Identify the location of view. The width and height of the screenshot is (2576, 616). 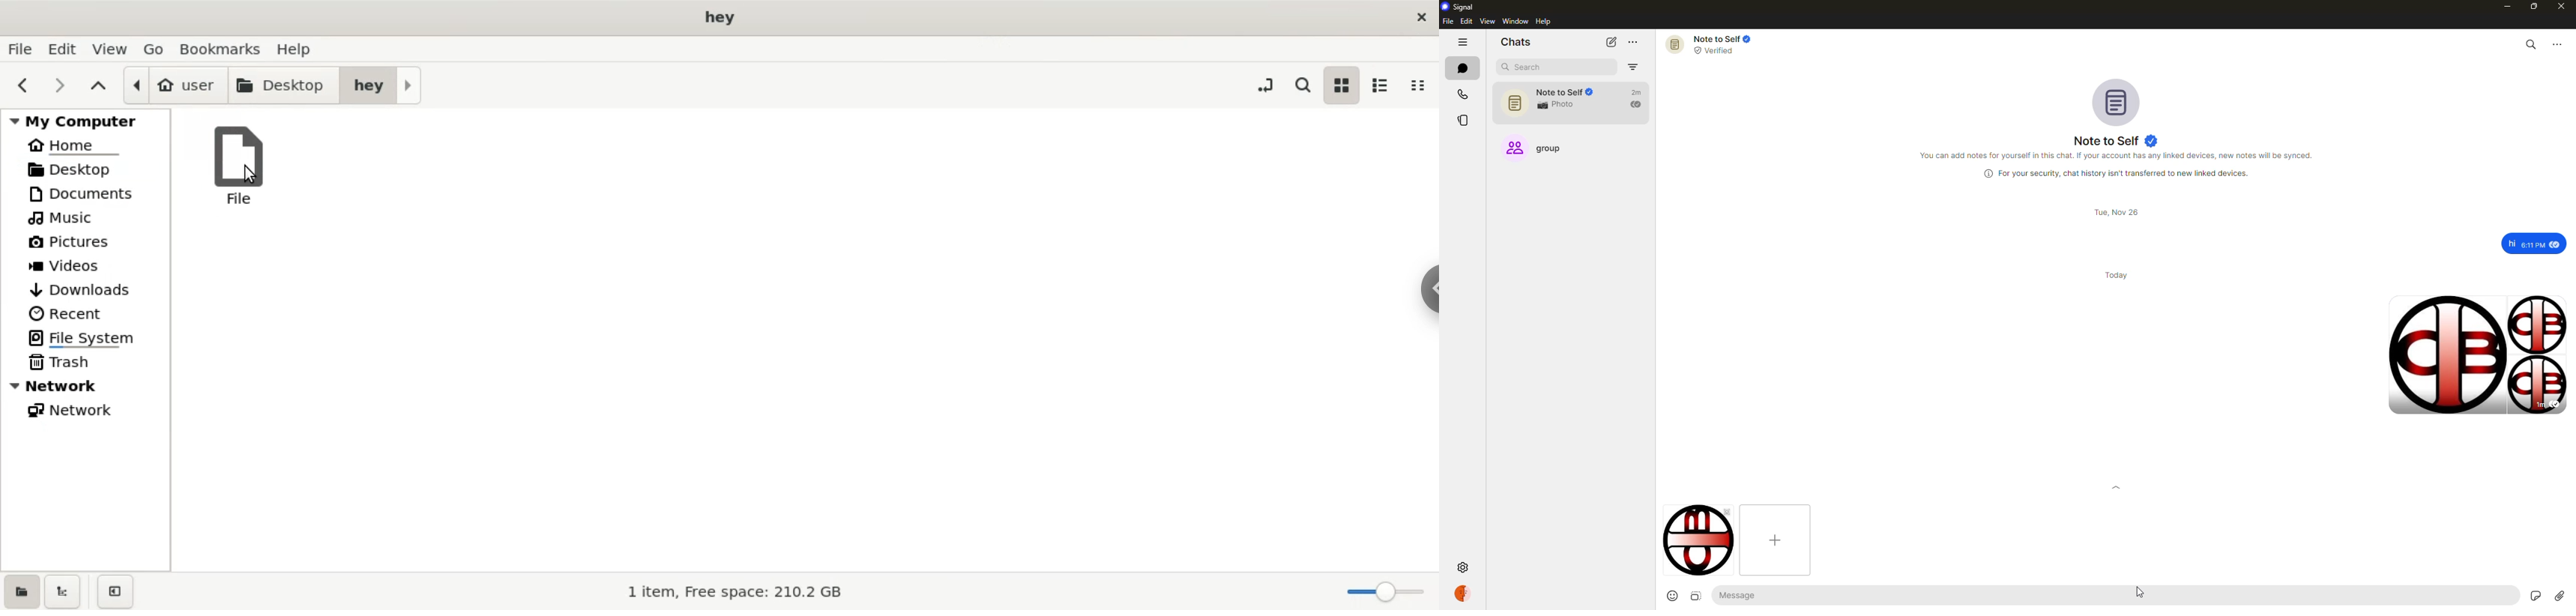
(1488, 22).